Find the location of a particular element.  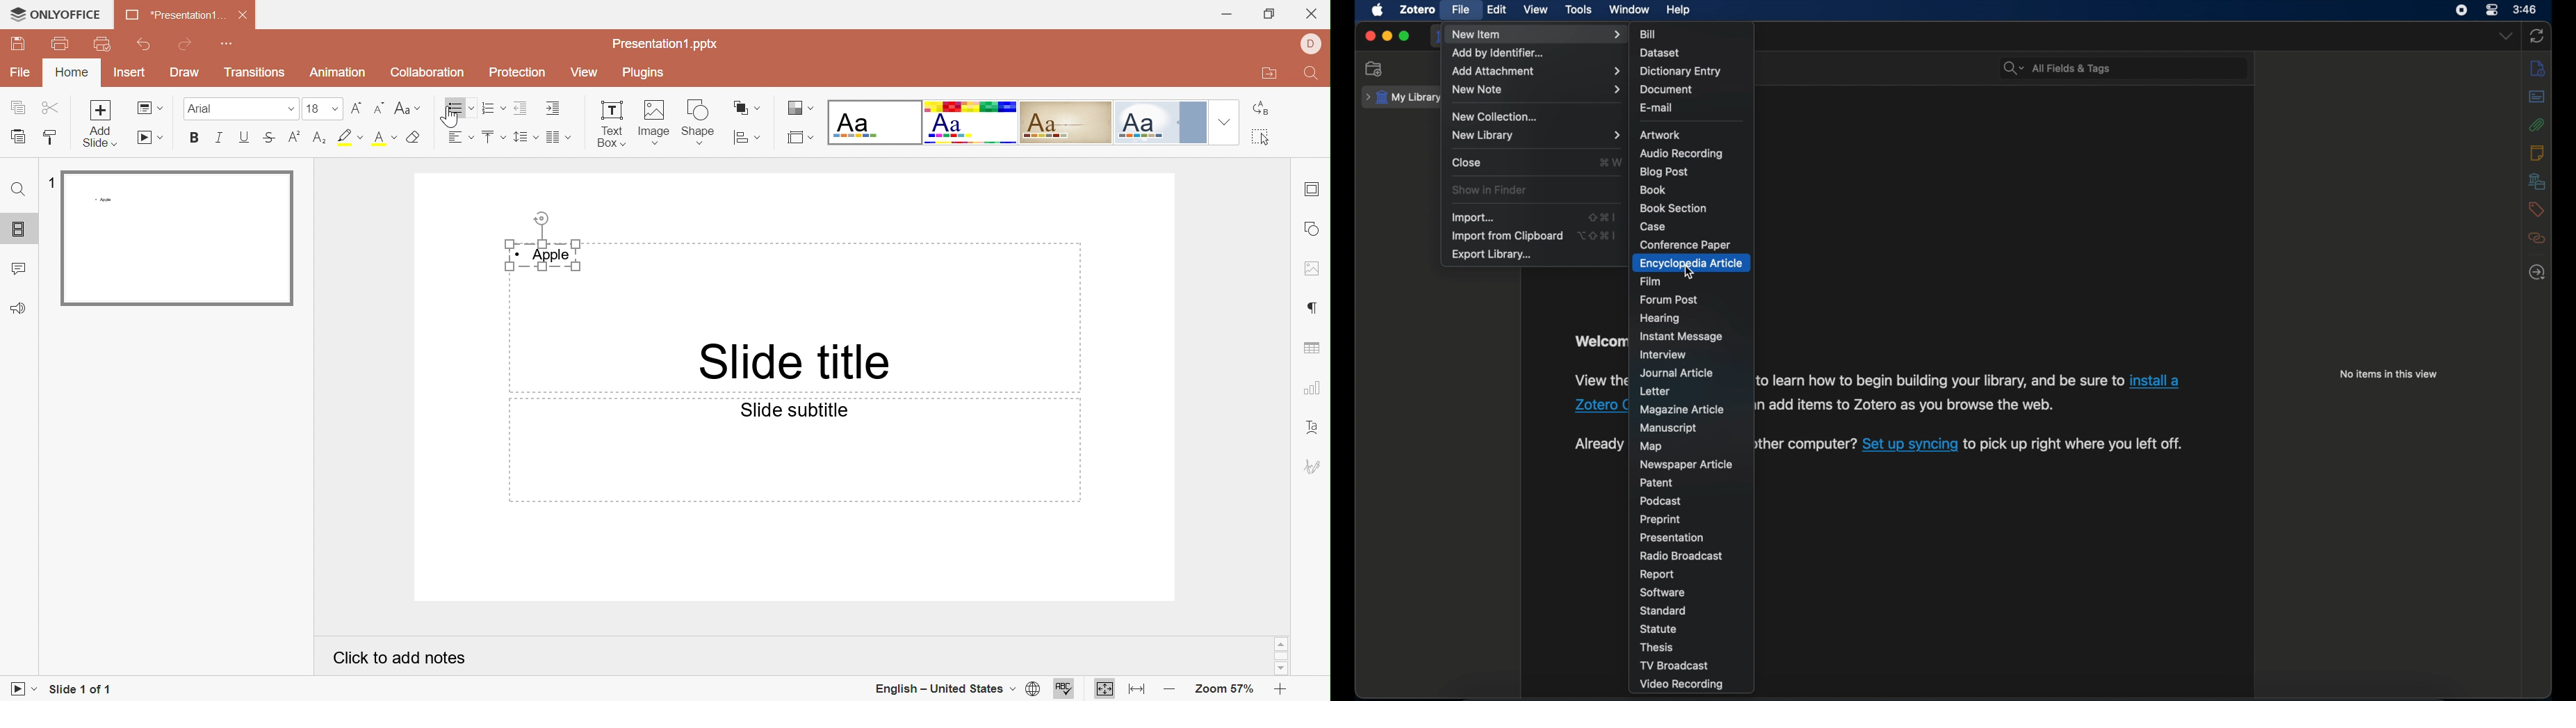

Classic is located at coordinates (1067, 123).